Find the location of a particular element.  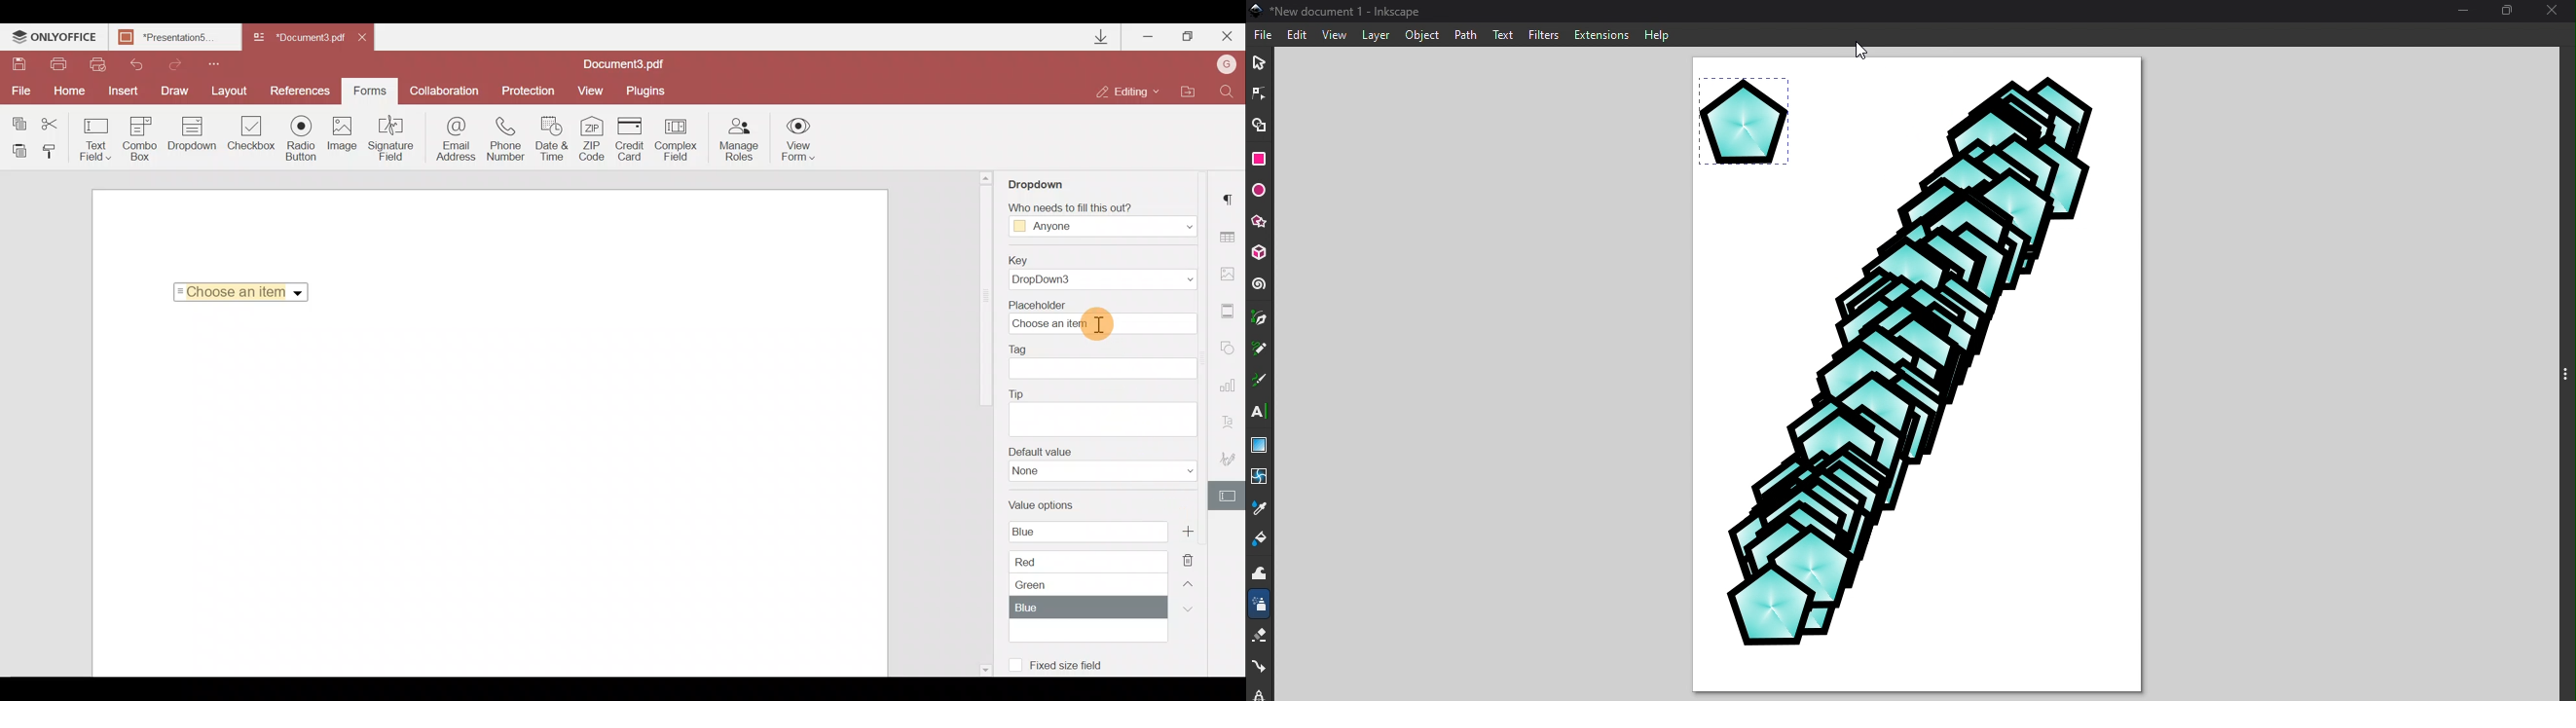

Gradient tool is located at coordinates (1263, 442).